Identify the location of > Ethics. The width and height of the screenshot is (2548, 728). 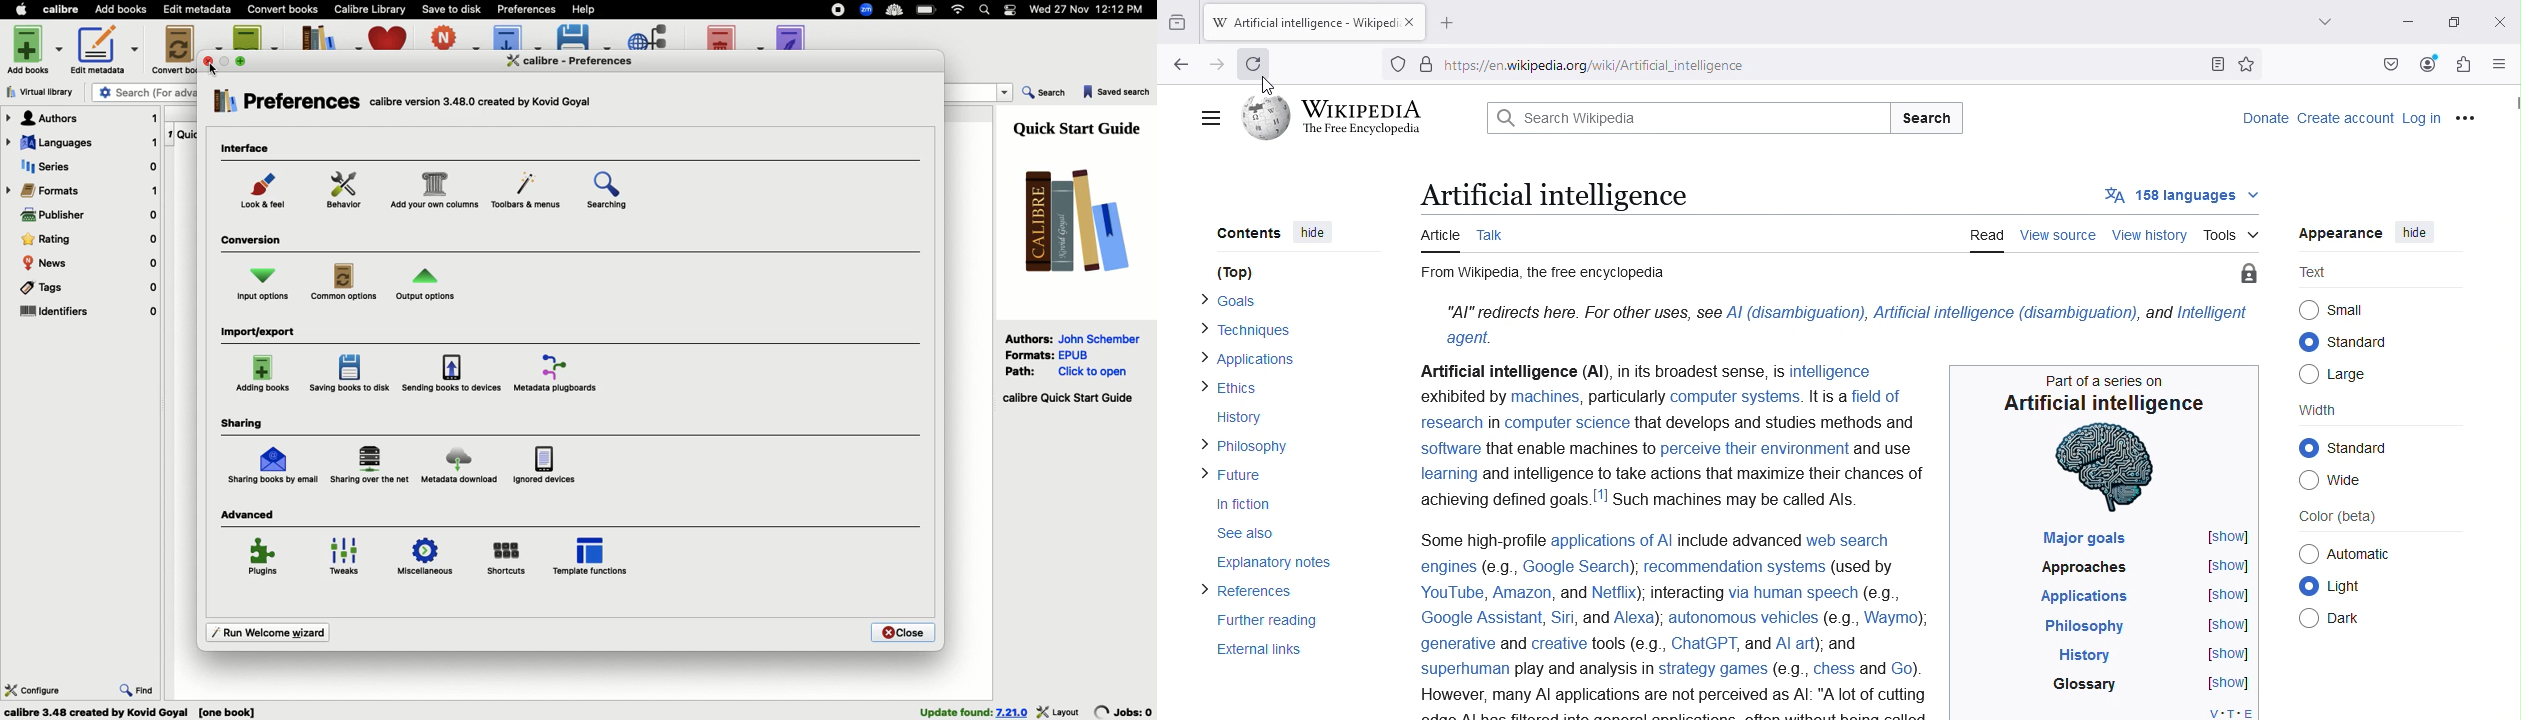
(1223, 389).